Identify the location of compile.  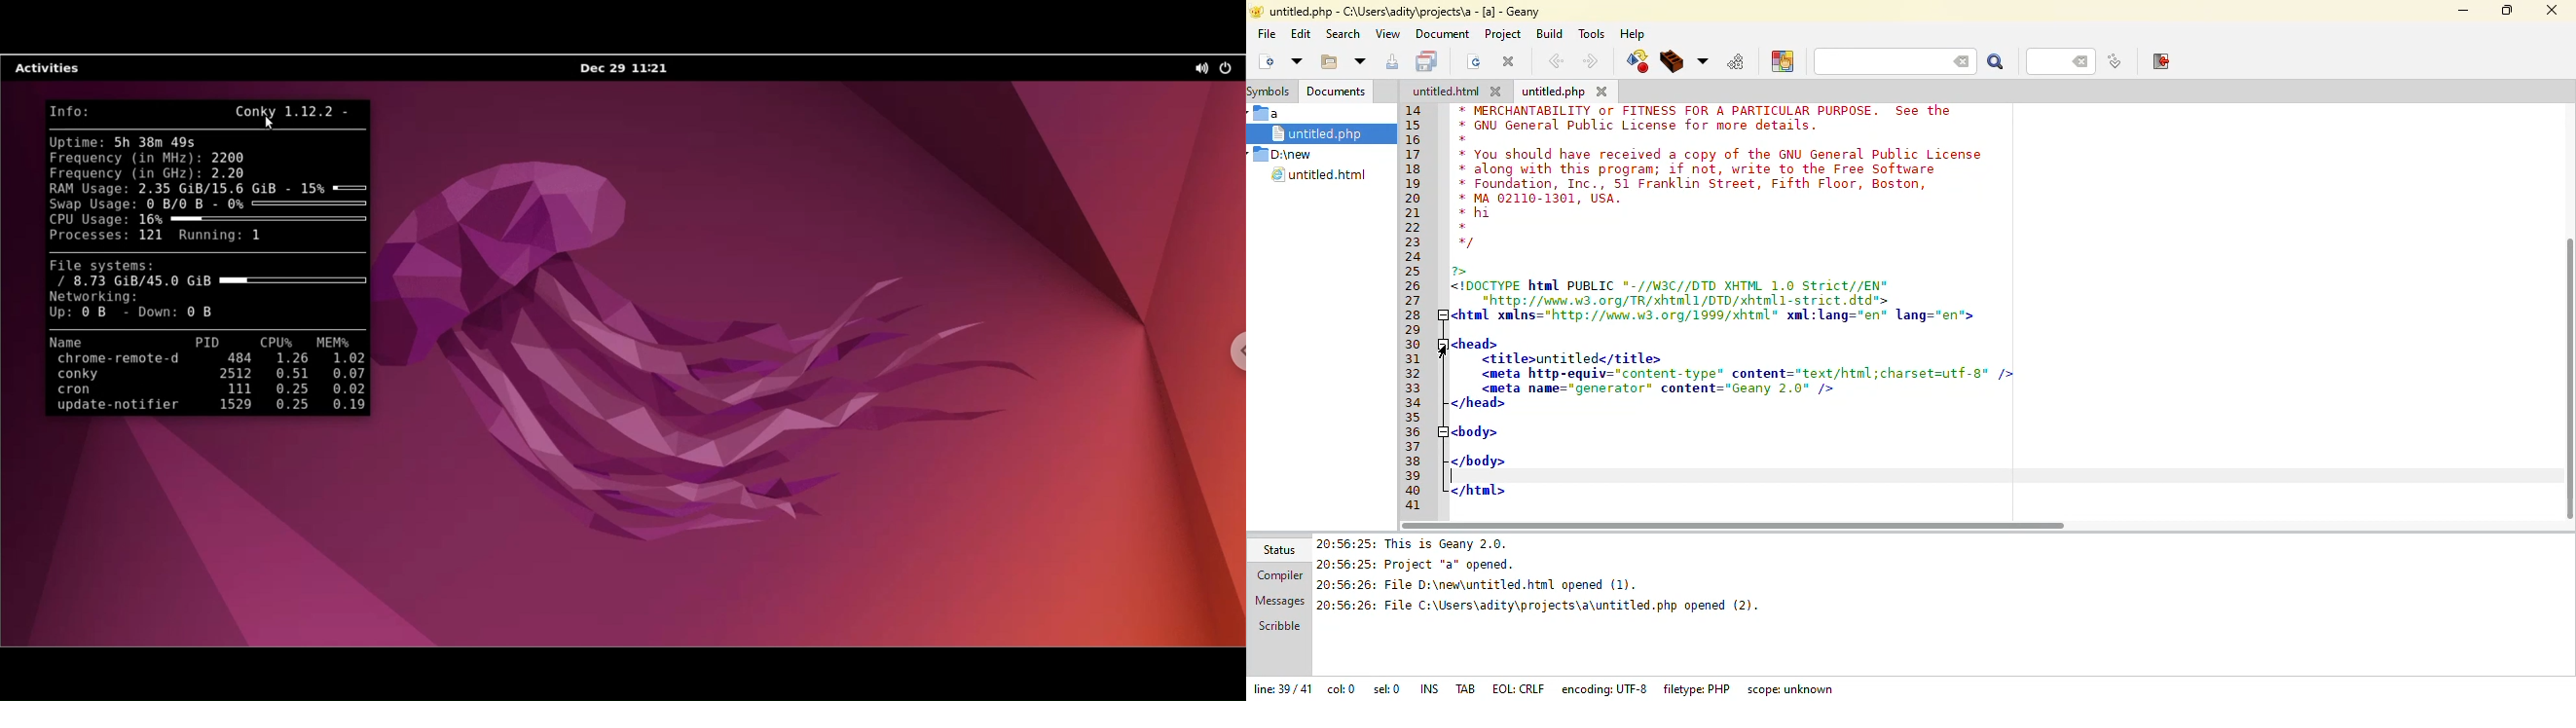
(1635, 62).